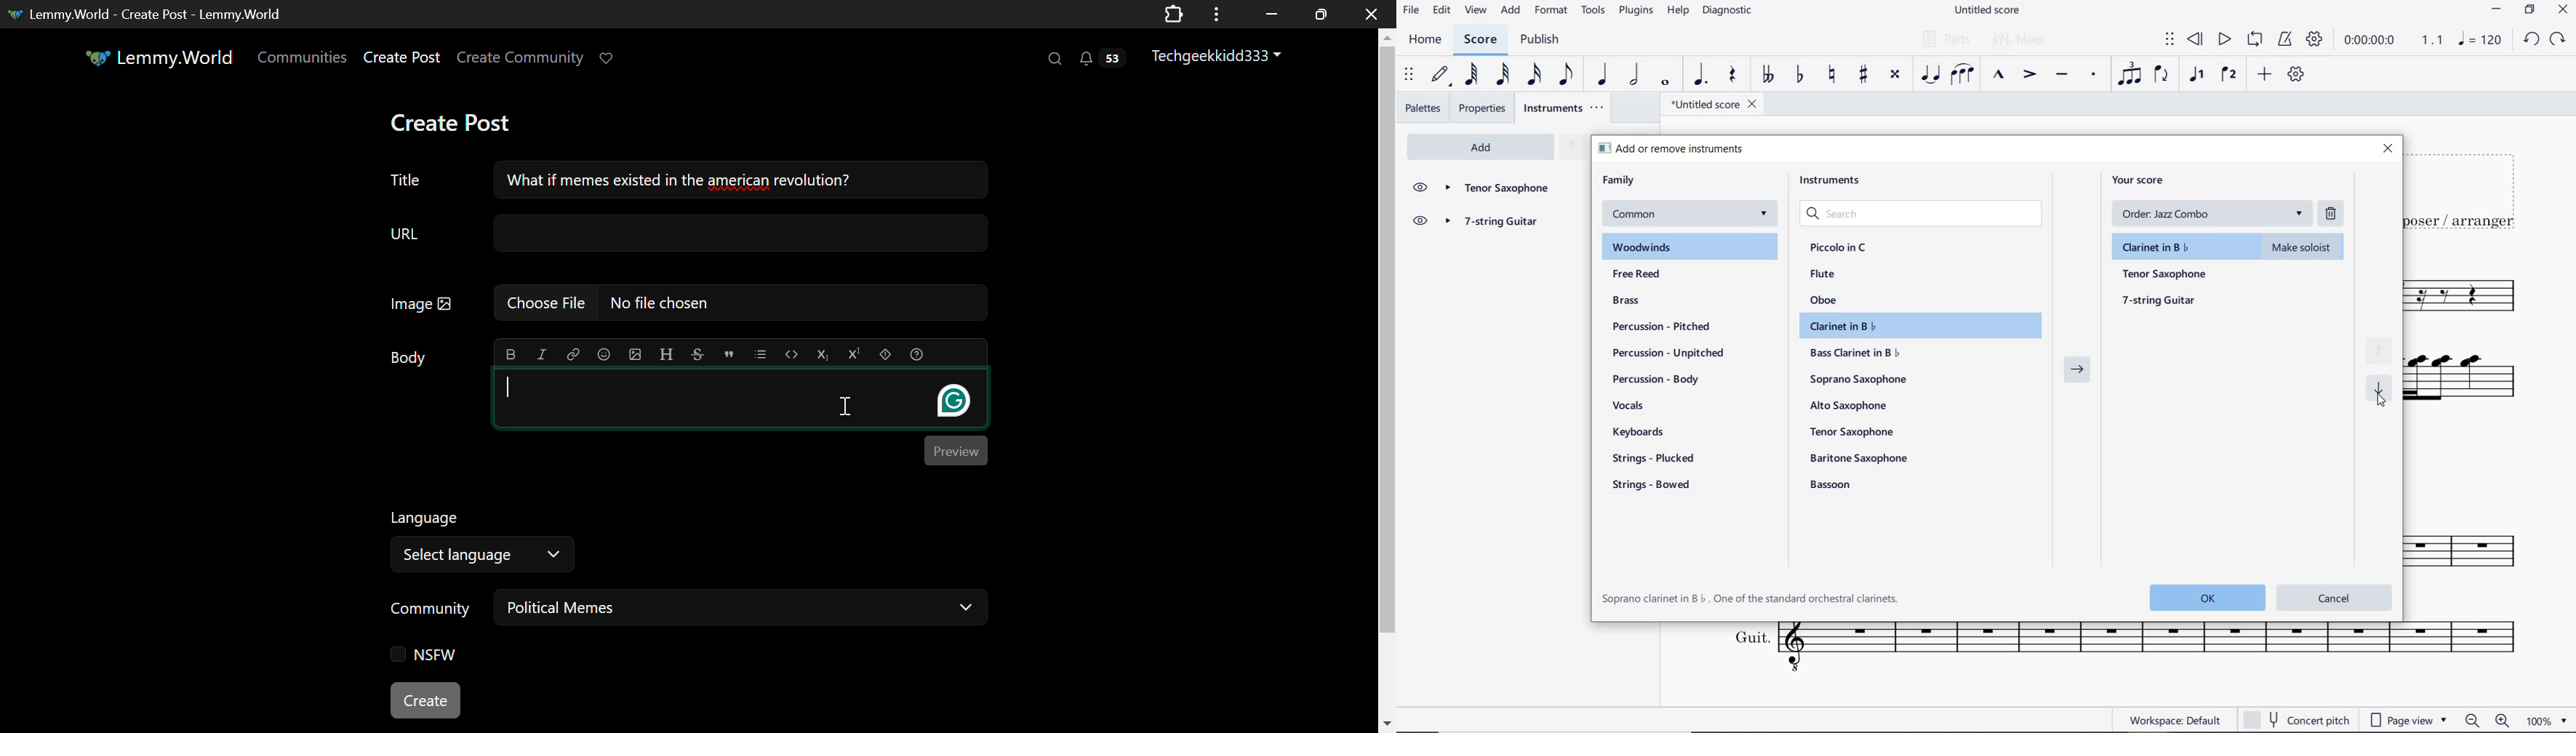 This screenshot has height=756, width=2576. Describe the element at coordinates (2556, 39) in the screenshot. I see `REDO` at that location.